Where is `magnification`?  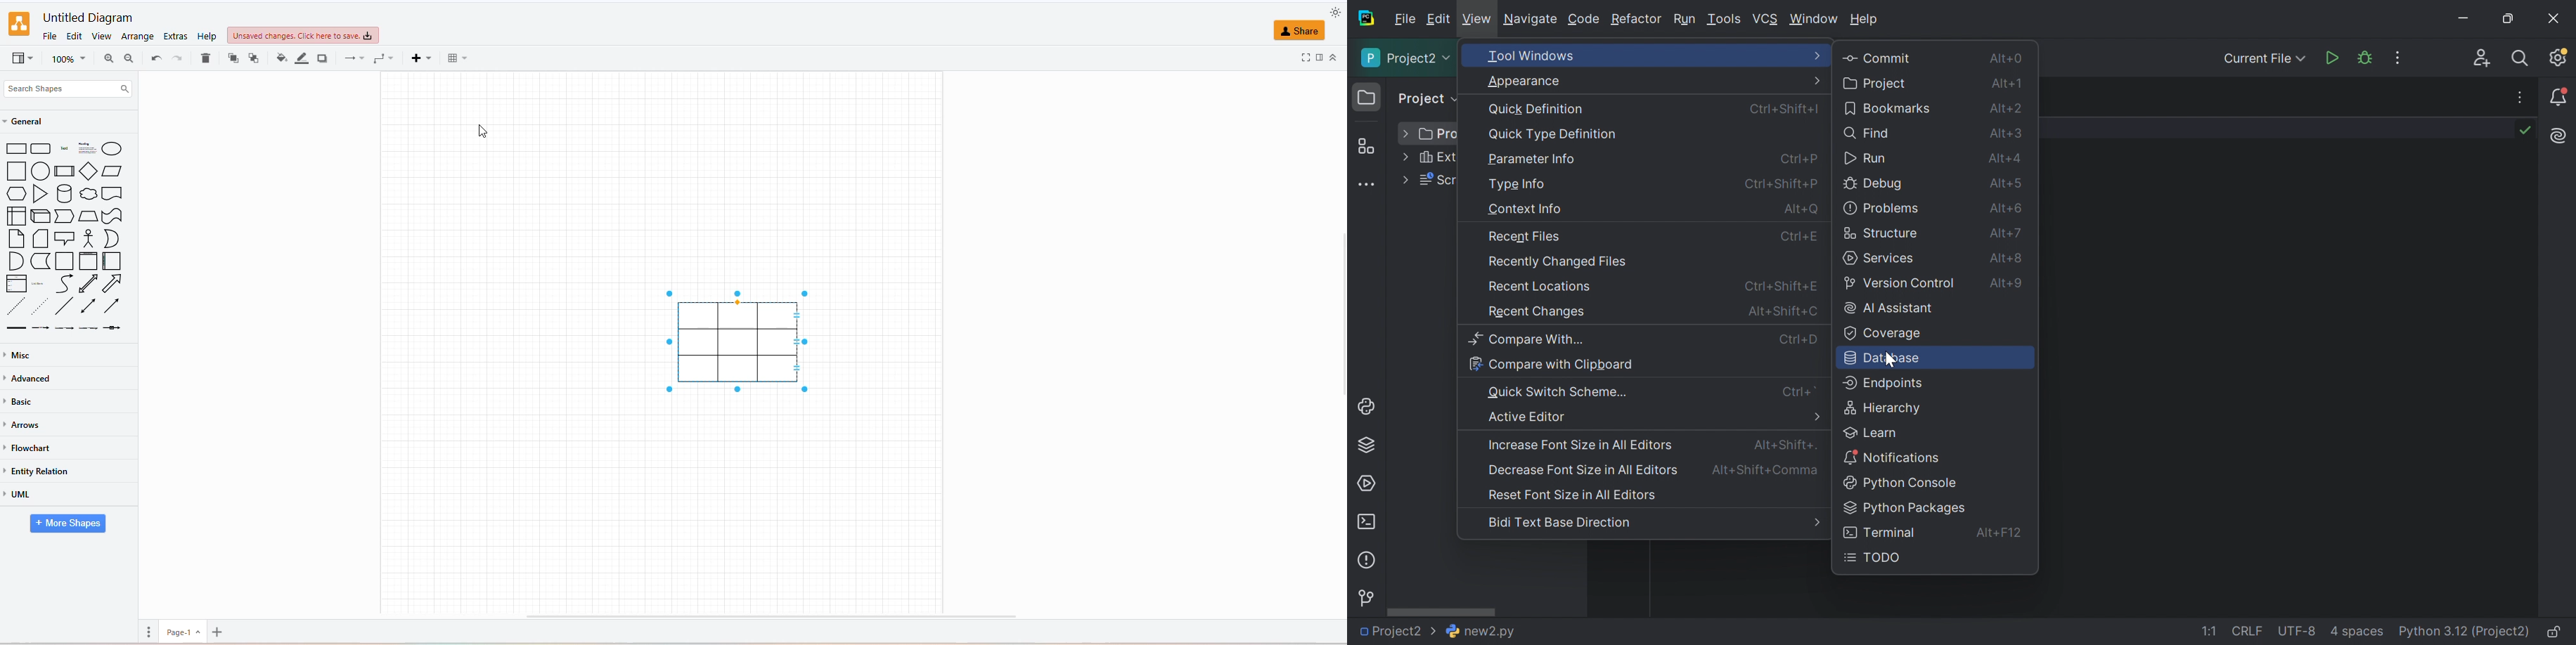 magnification is located at coordinates (65, 58).